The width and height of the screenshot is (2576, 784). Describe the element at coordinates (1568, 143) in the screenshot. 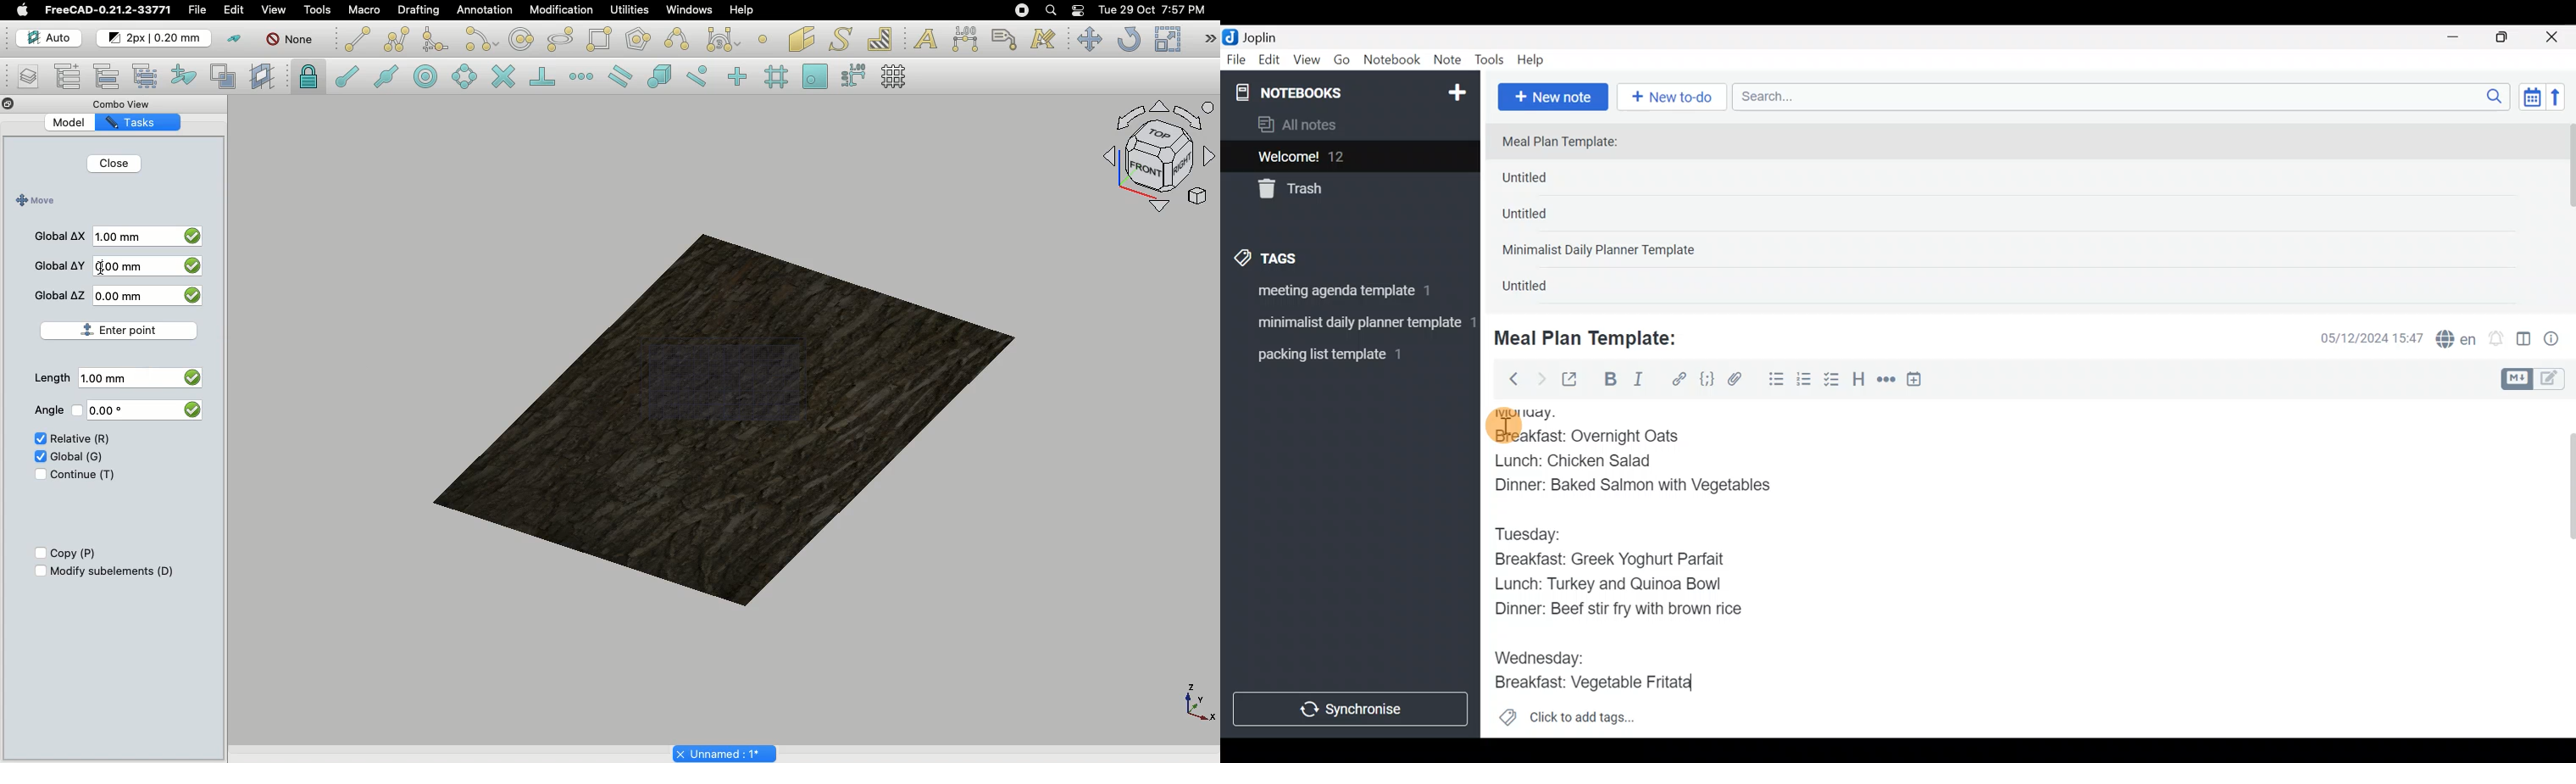

I see `Meal Plan Template:` at that location.